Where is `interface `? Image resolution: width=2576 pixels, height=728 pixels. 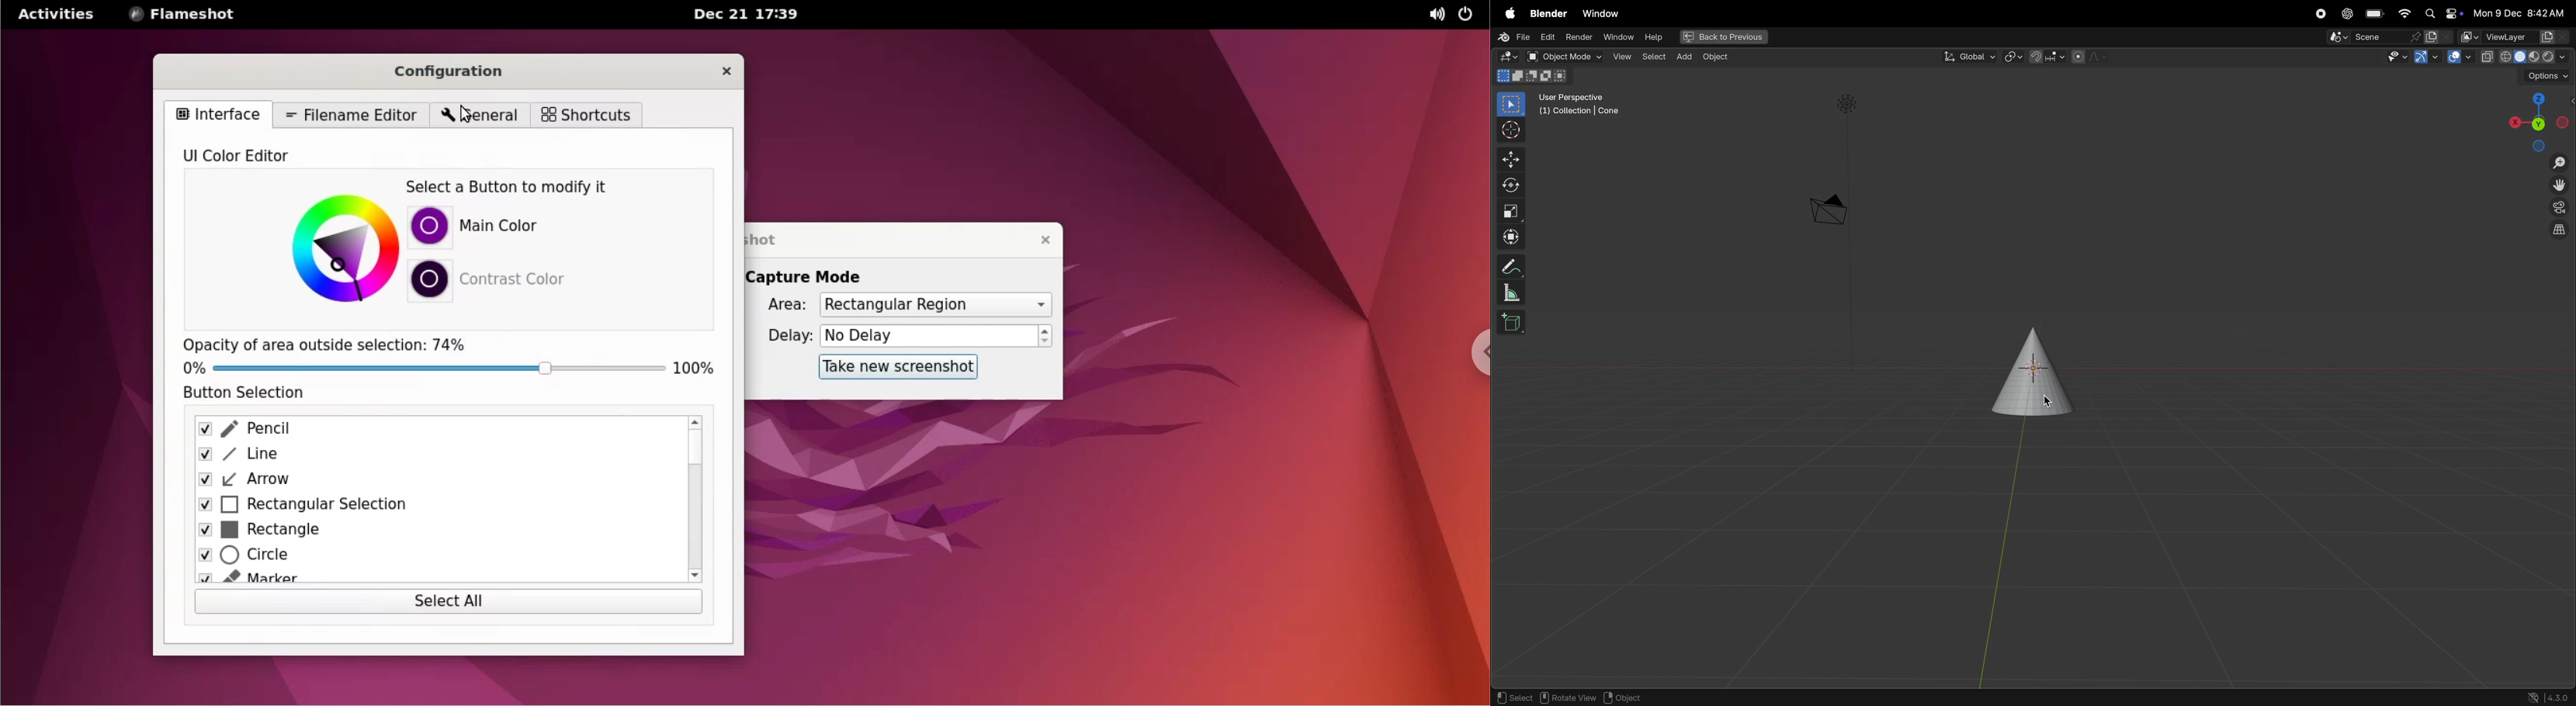 interface  is located at coordinates (222, 115).